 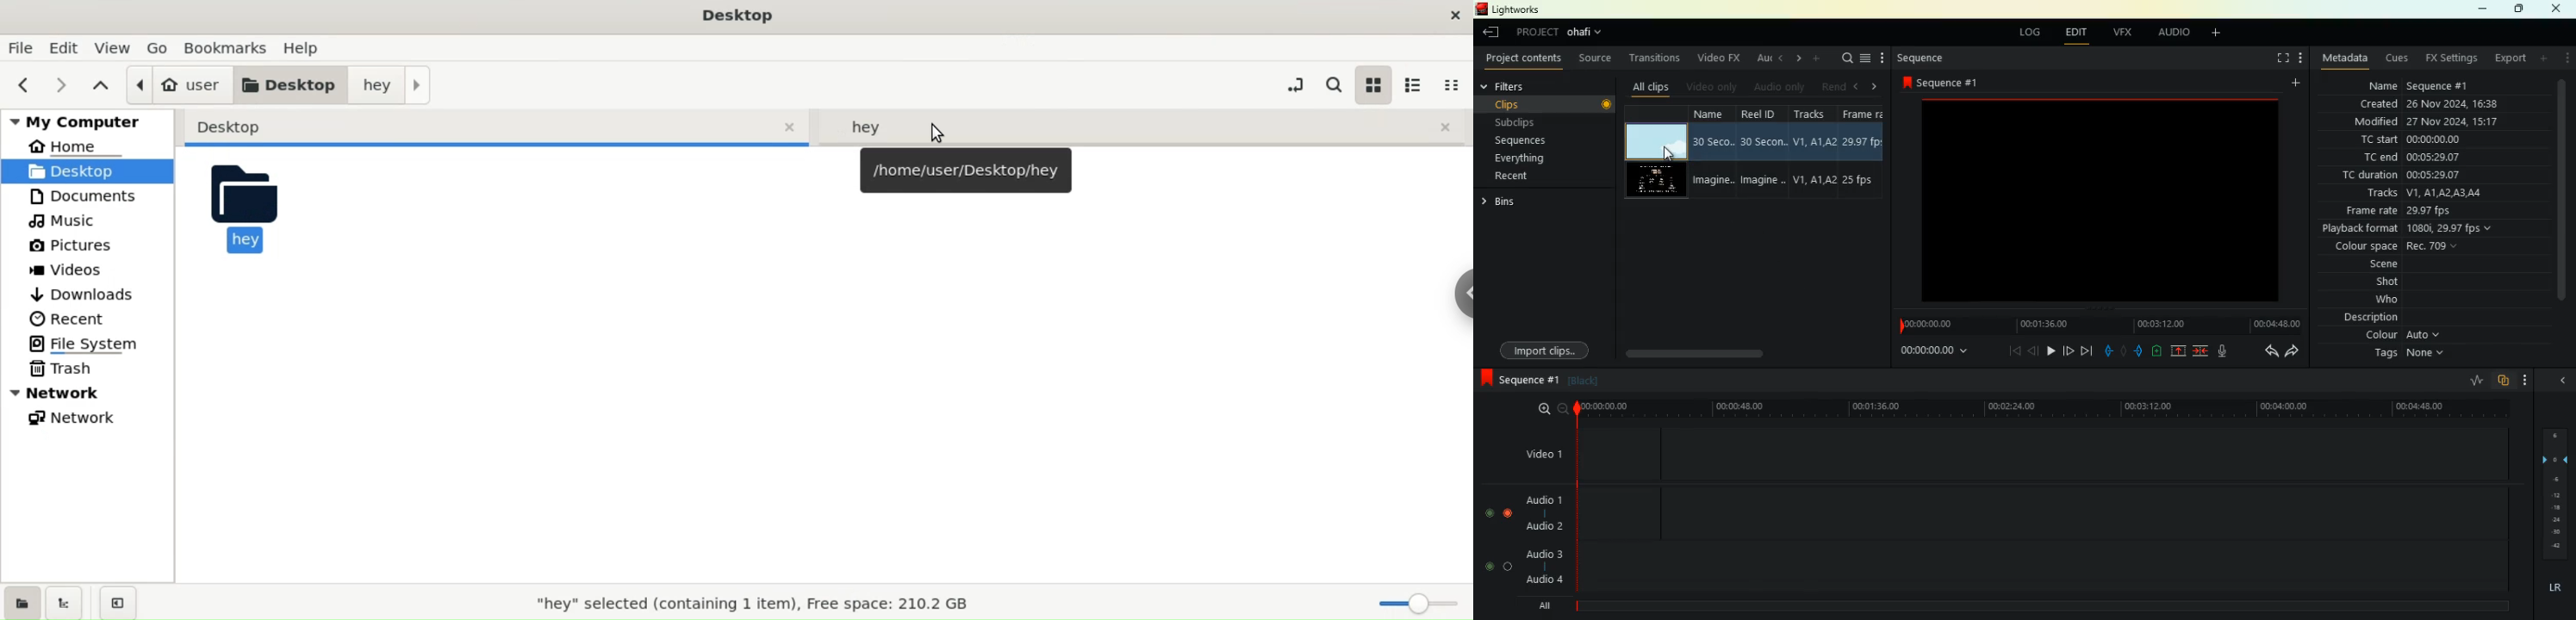 I want to click on fullscreen, so click(x=2274, y=58).